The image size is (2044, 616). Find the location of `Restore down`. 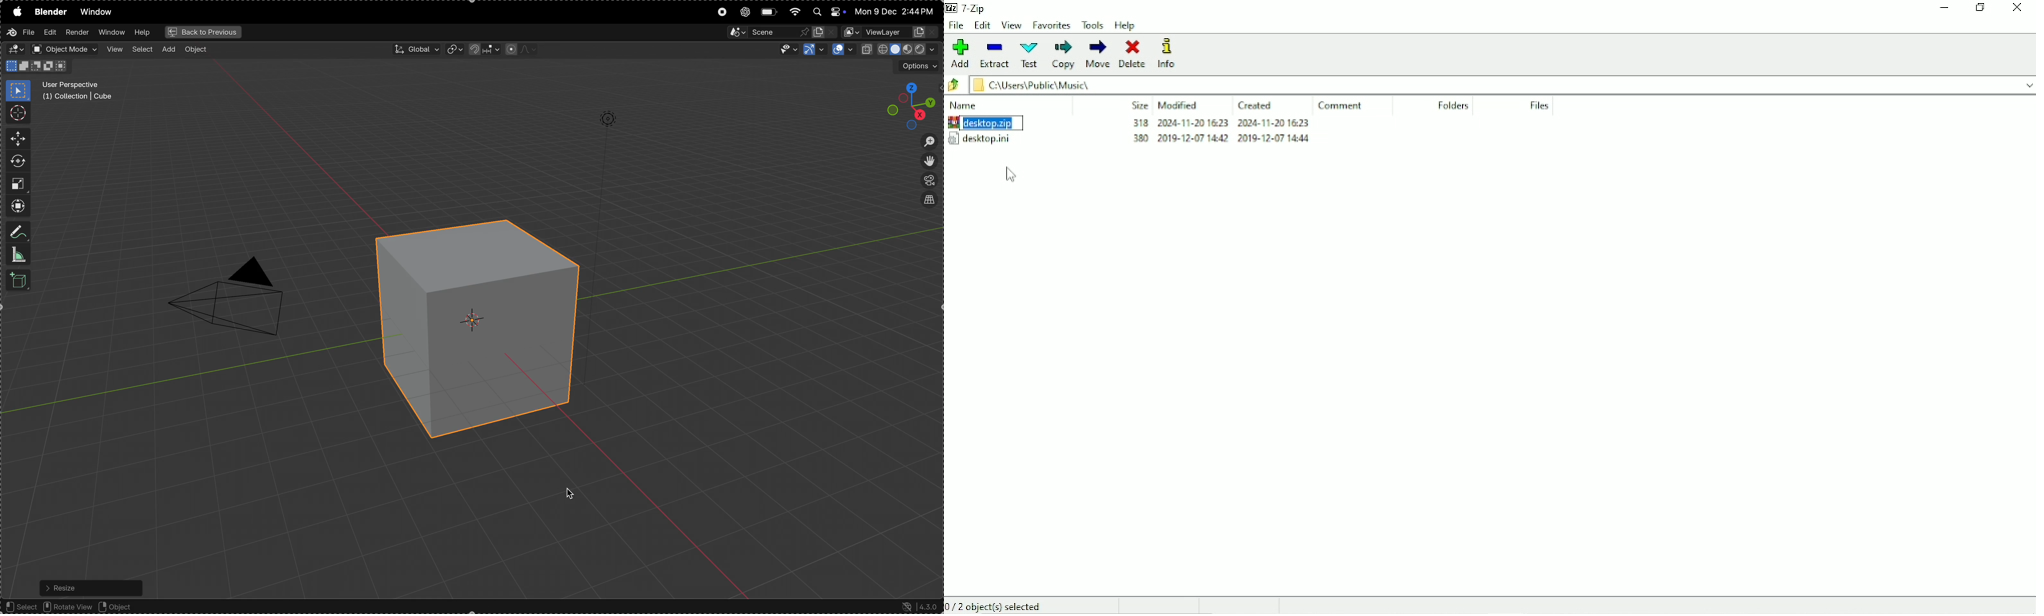

Restore down is located at coordinates (1981, 7).